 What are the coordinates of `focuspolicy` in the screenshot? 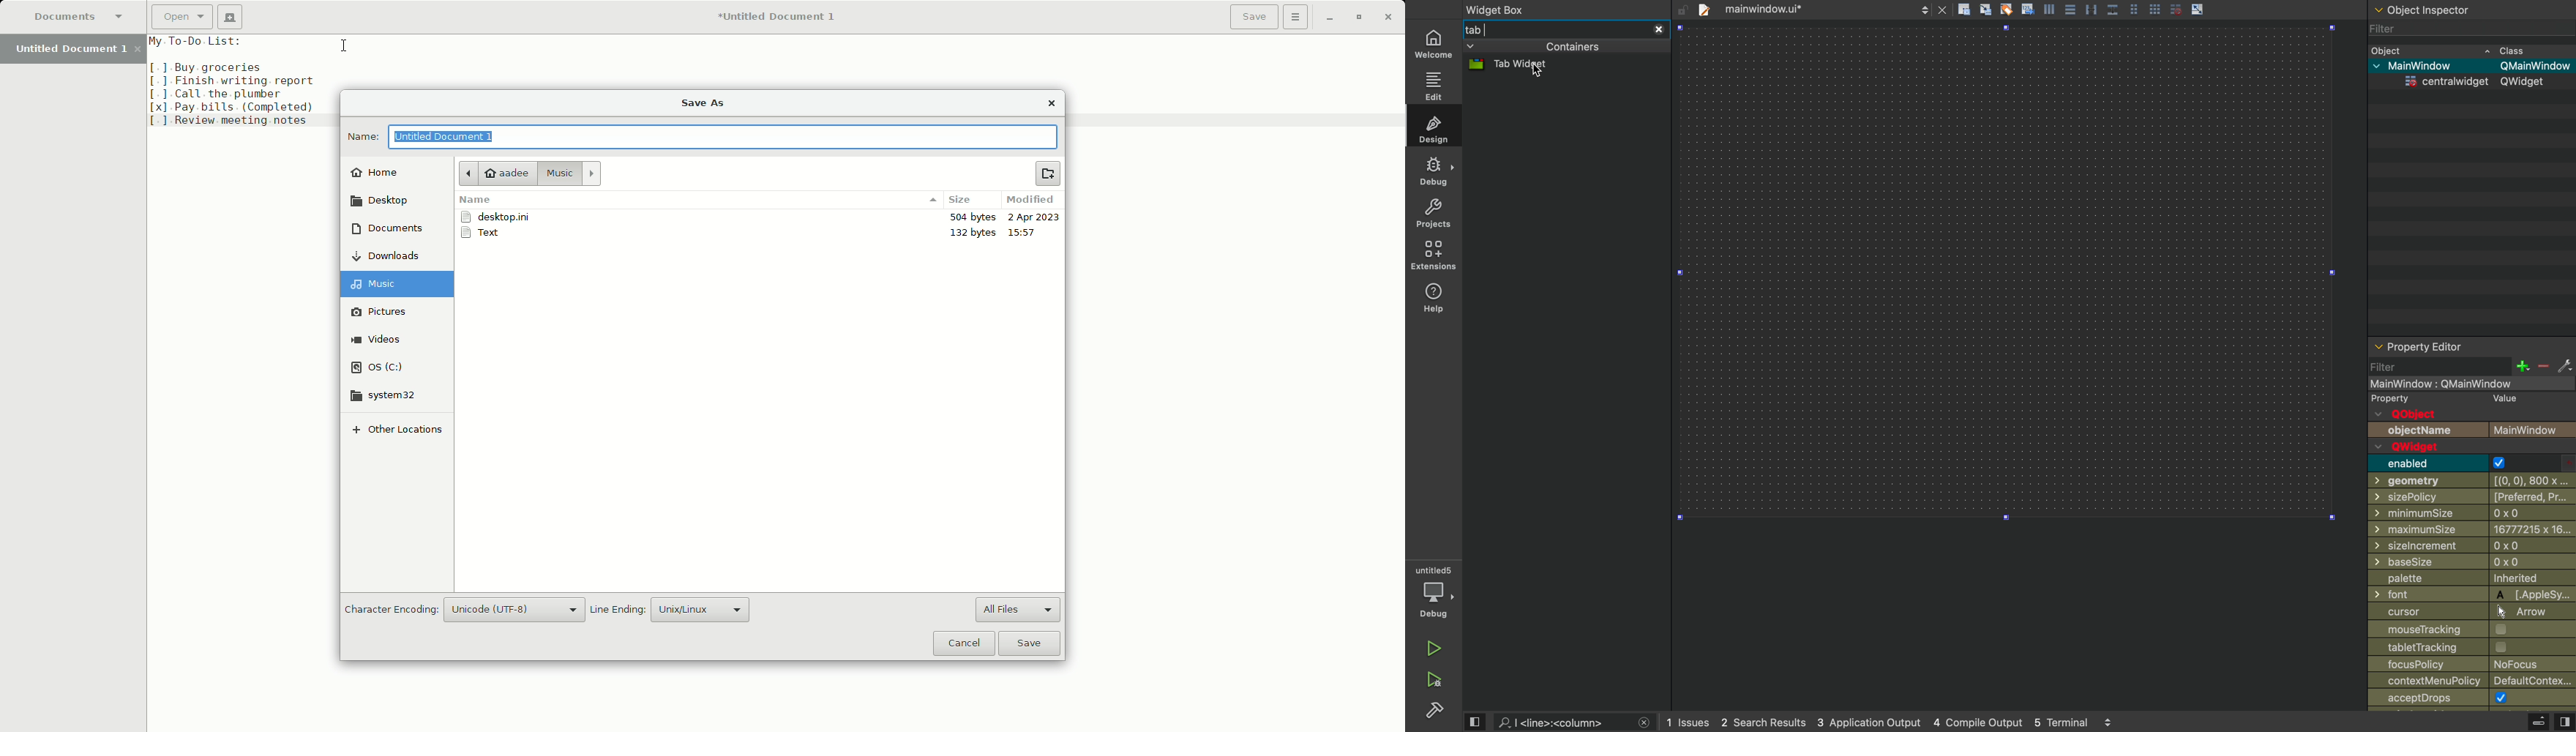 It's located at (2474, 665).